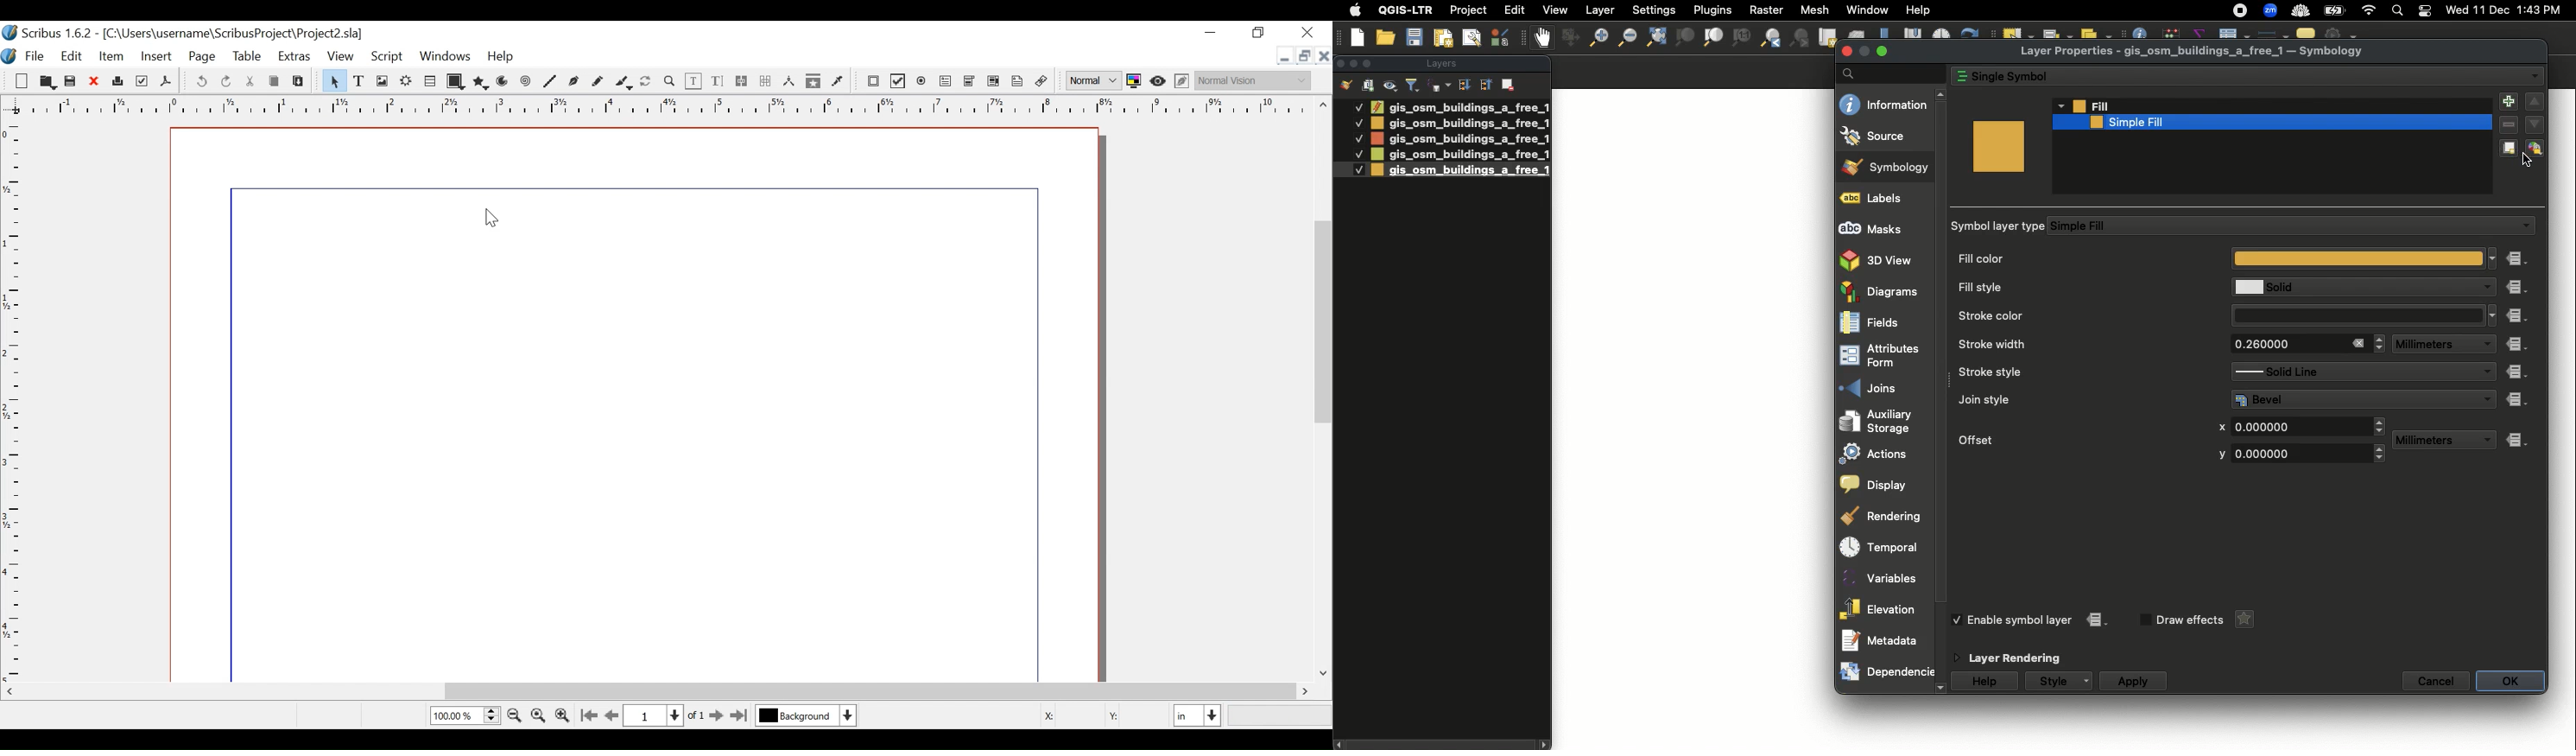 The height and width of the screenshot is (756, 2576). I want to click on Simple Fill, so click(2277, 226).